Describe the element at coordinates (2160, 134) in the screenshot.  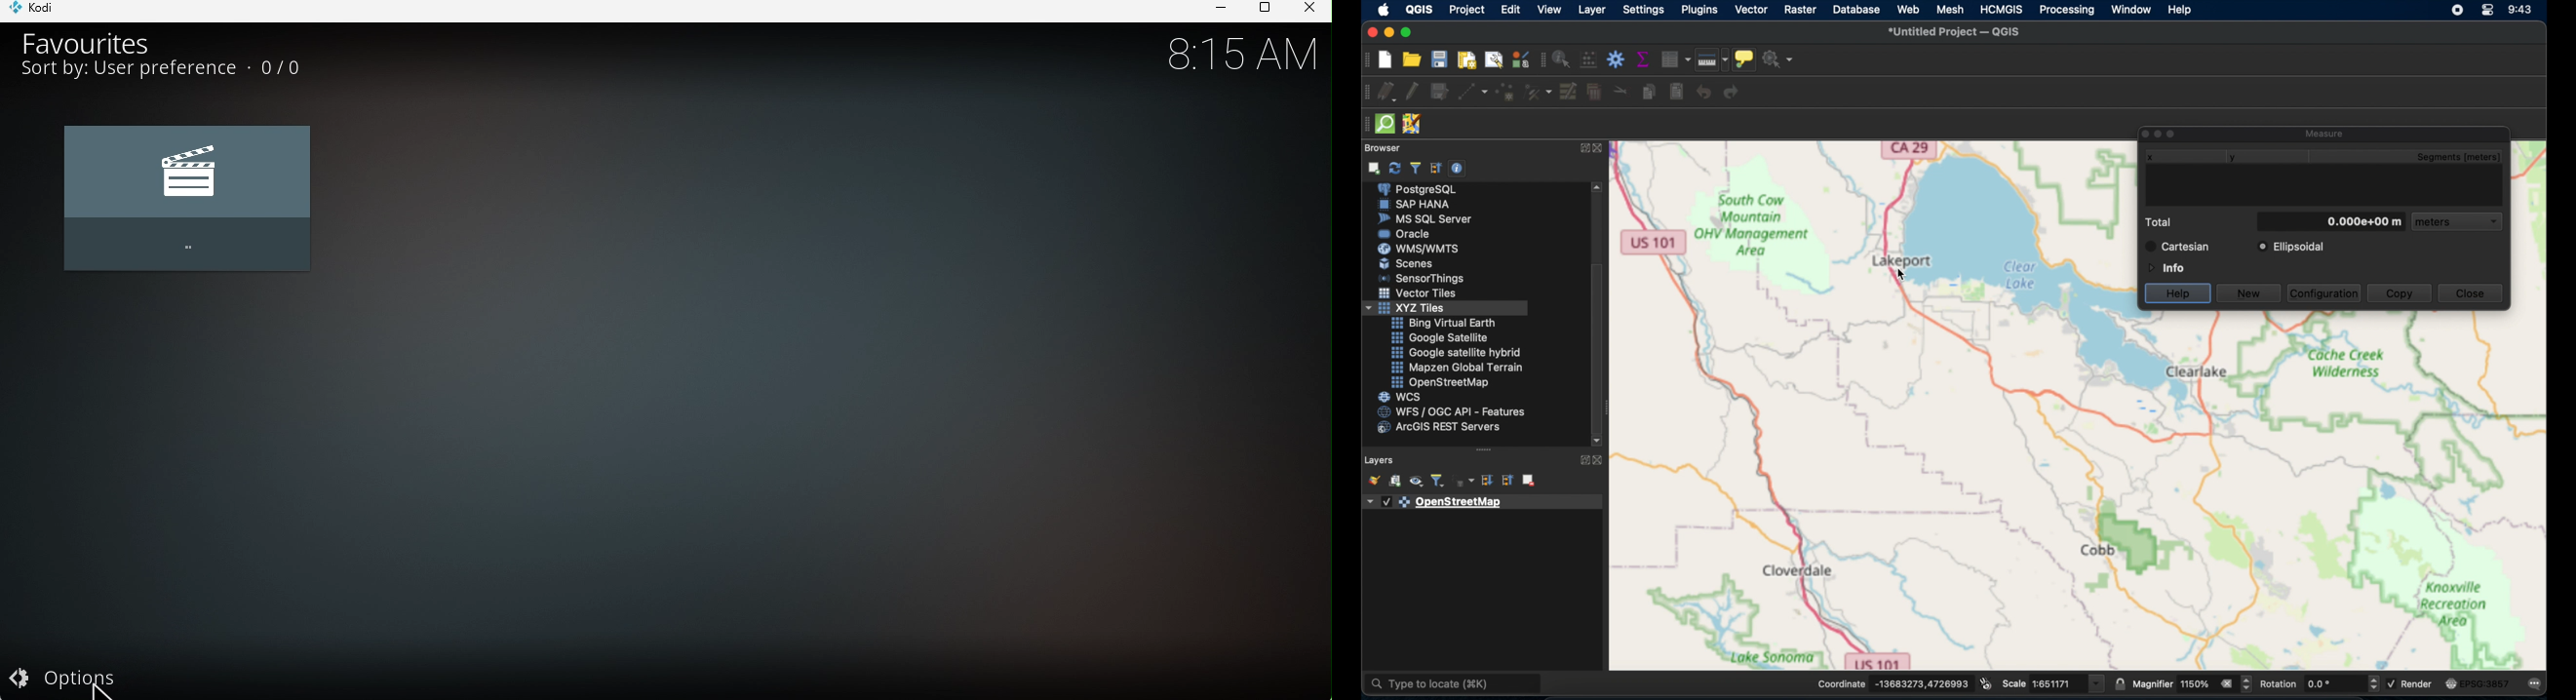
I see `inactive icons` at that location.